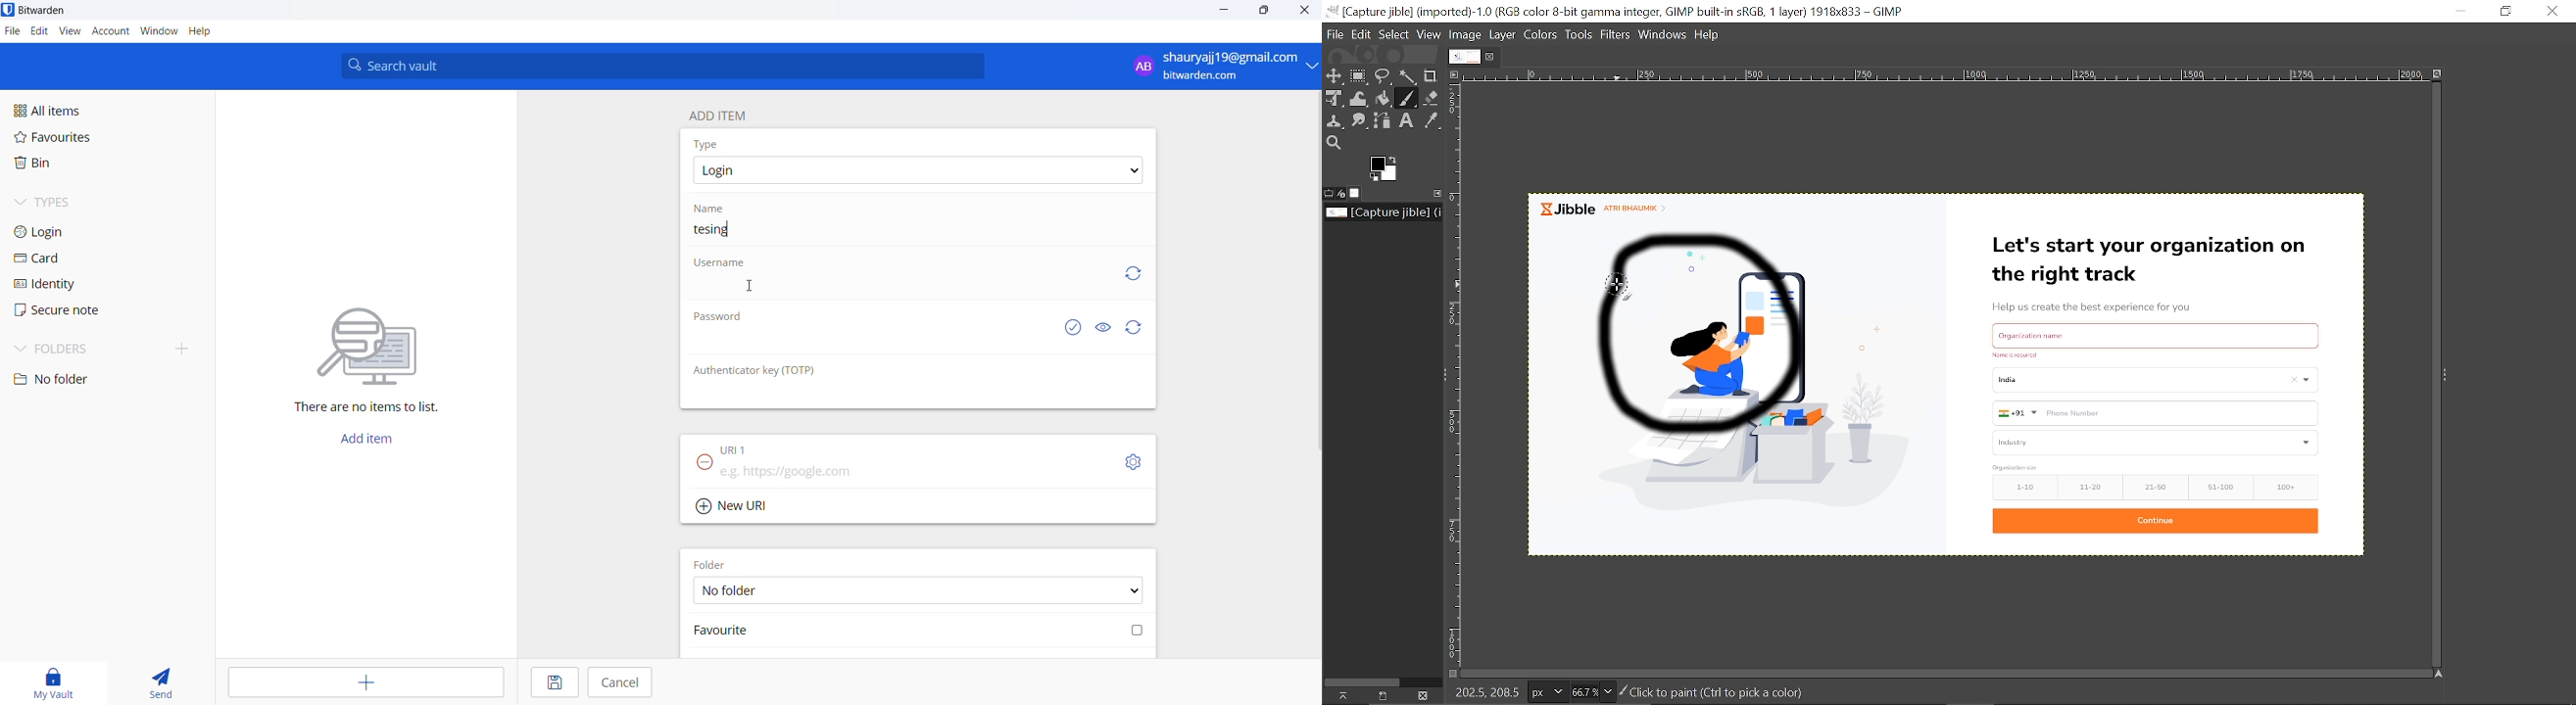 Image resolution: width=2576 pixels, height=728 pixels. Describe the element at coordinates (1580, 36) in the screenshot. I see `Tools` at that location.